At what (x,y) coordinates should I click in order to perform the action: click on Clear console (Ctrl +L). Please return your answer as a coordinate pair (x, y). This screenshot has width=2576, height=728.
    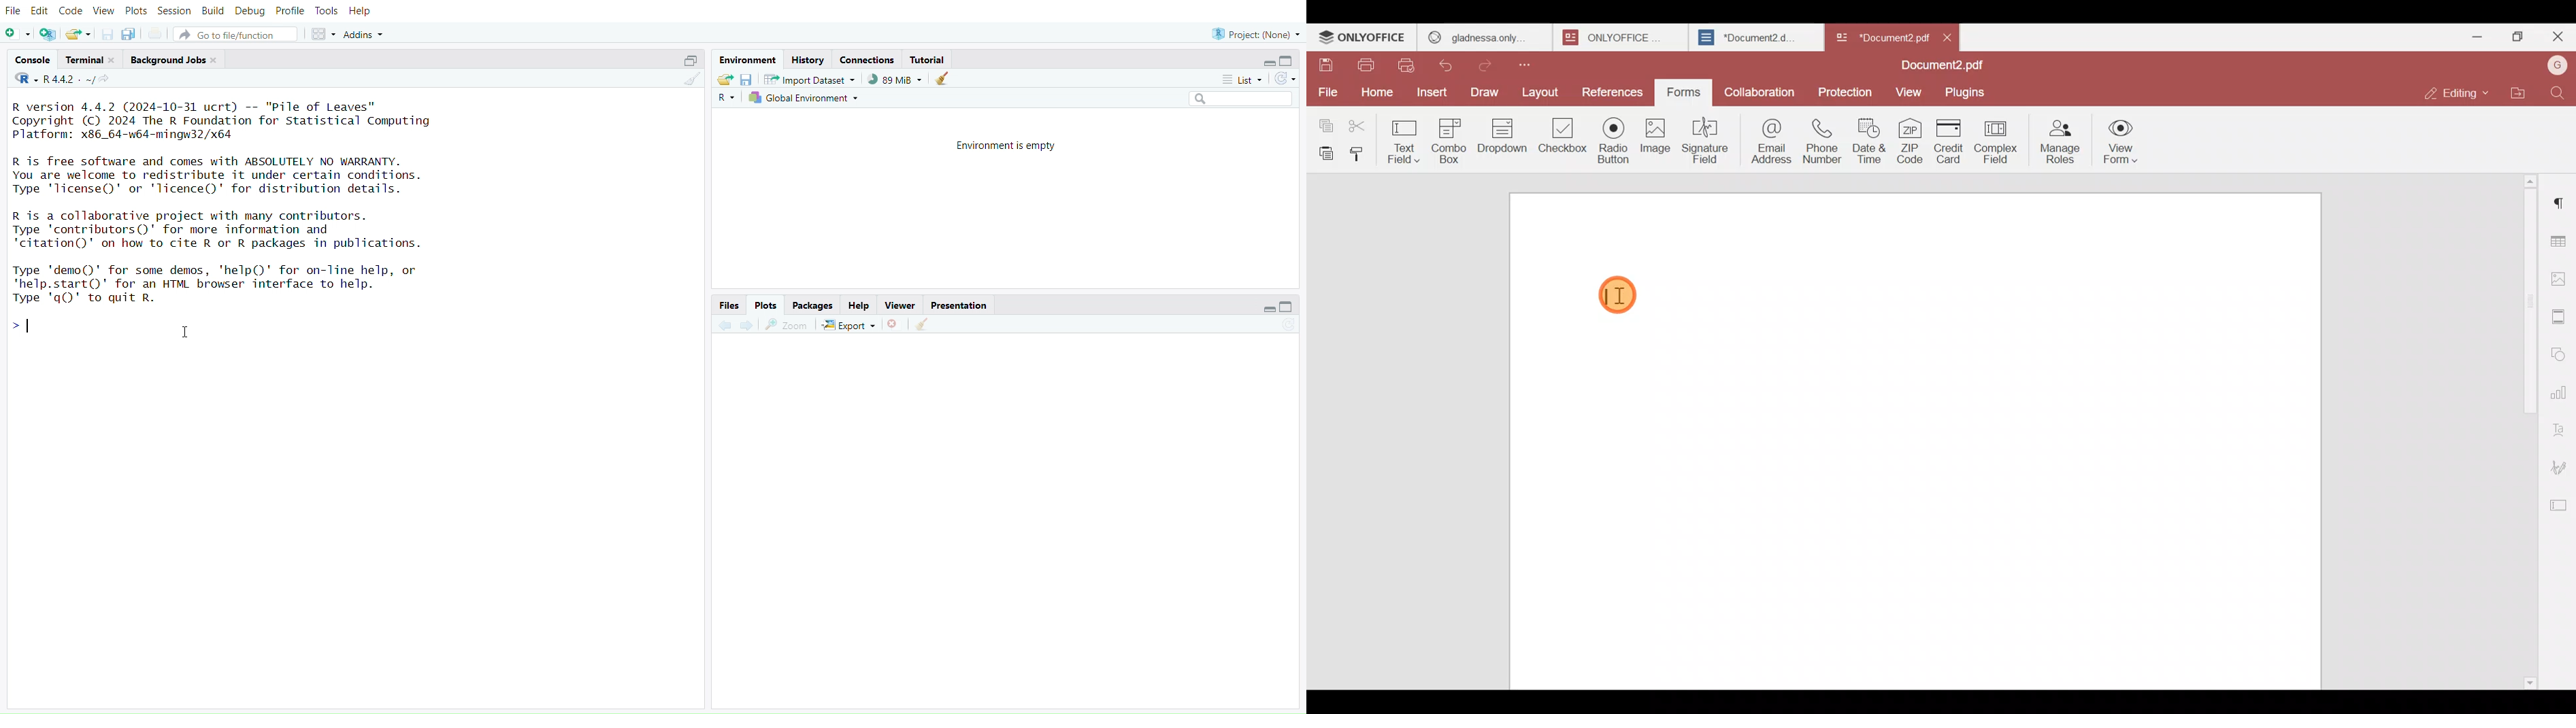
    Looking at the image, I should click on (689, 81).